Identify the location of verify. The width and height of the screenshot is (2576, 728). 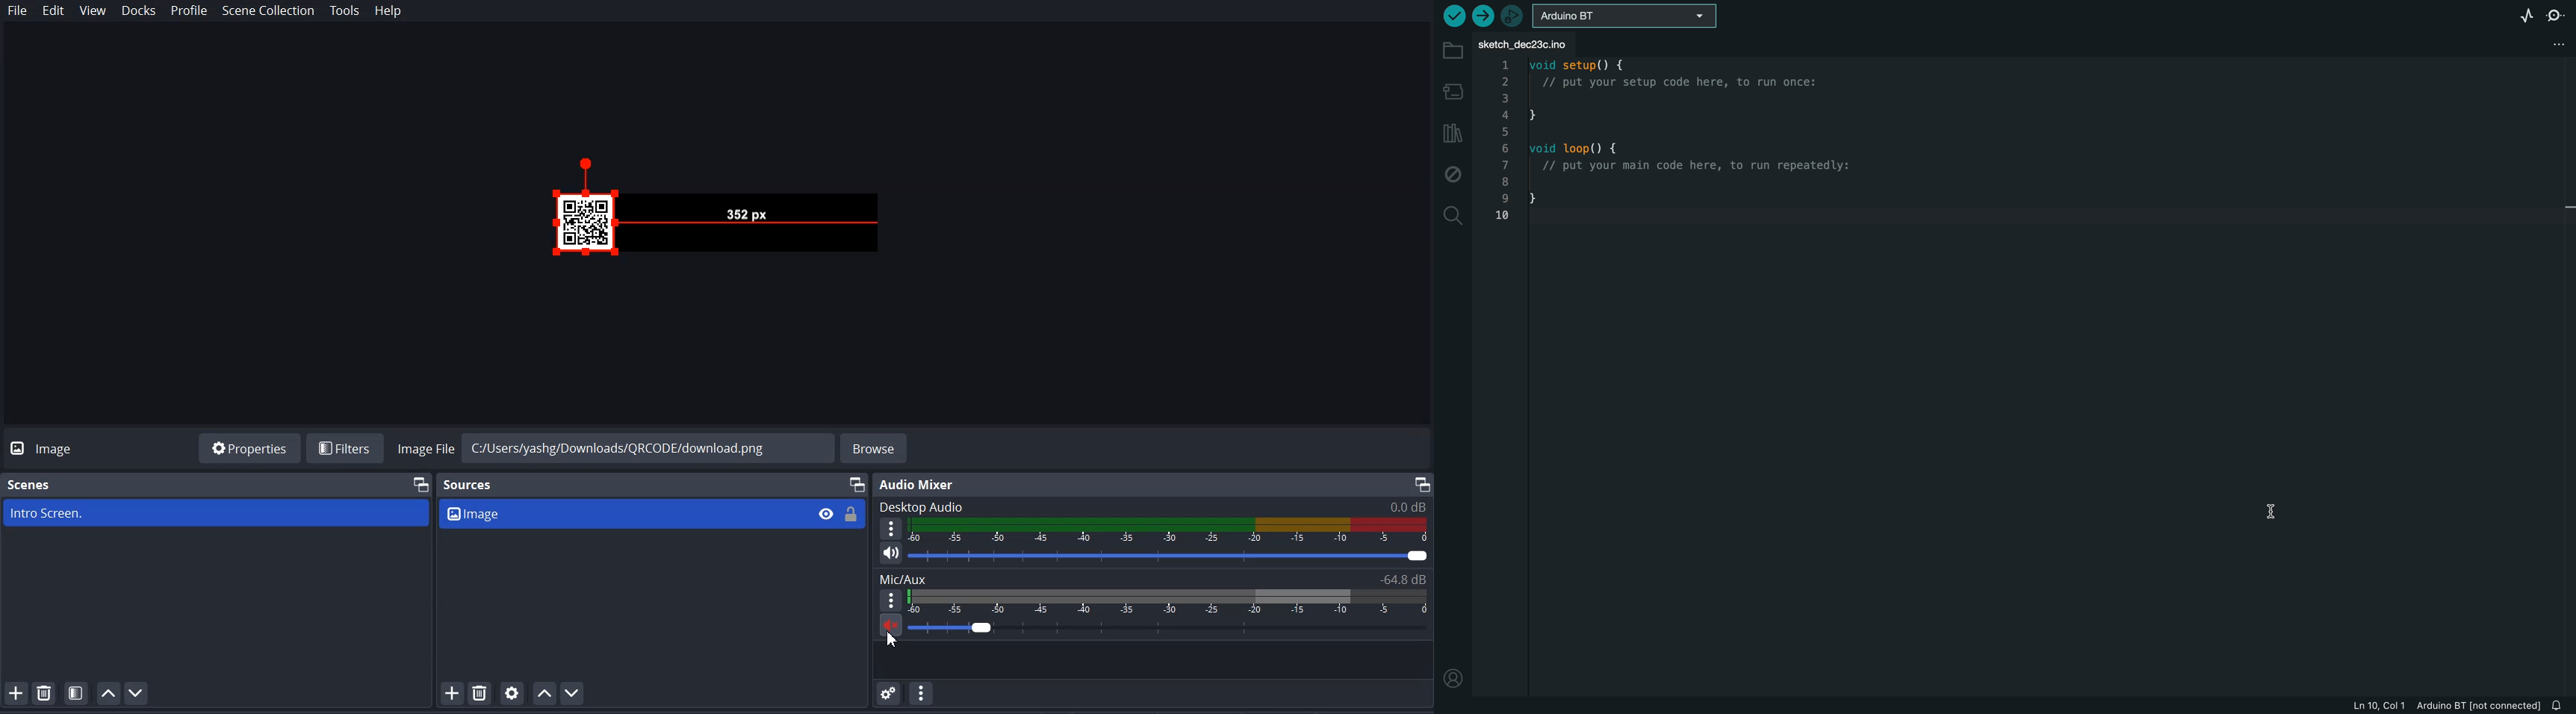
(1453, 17).